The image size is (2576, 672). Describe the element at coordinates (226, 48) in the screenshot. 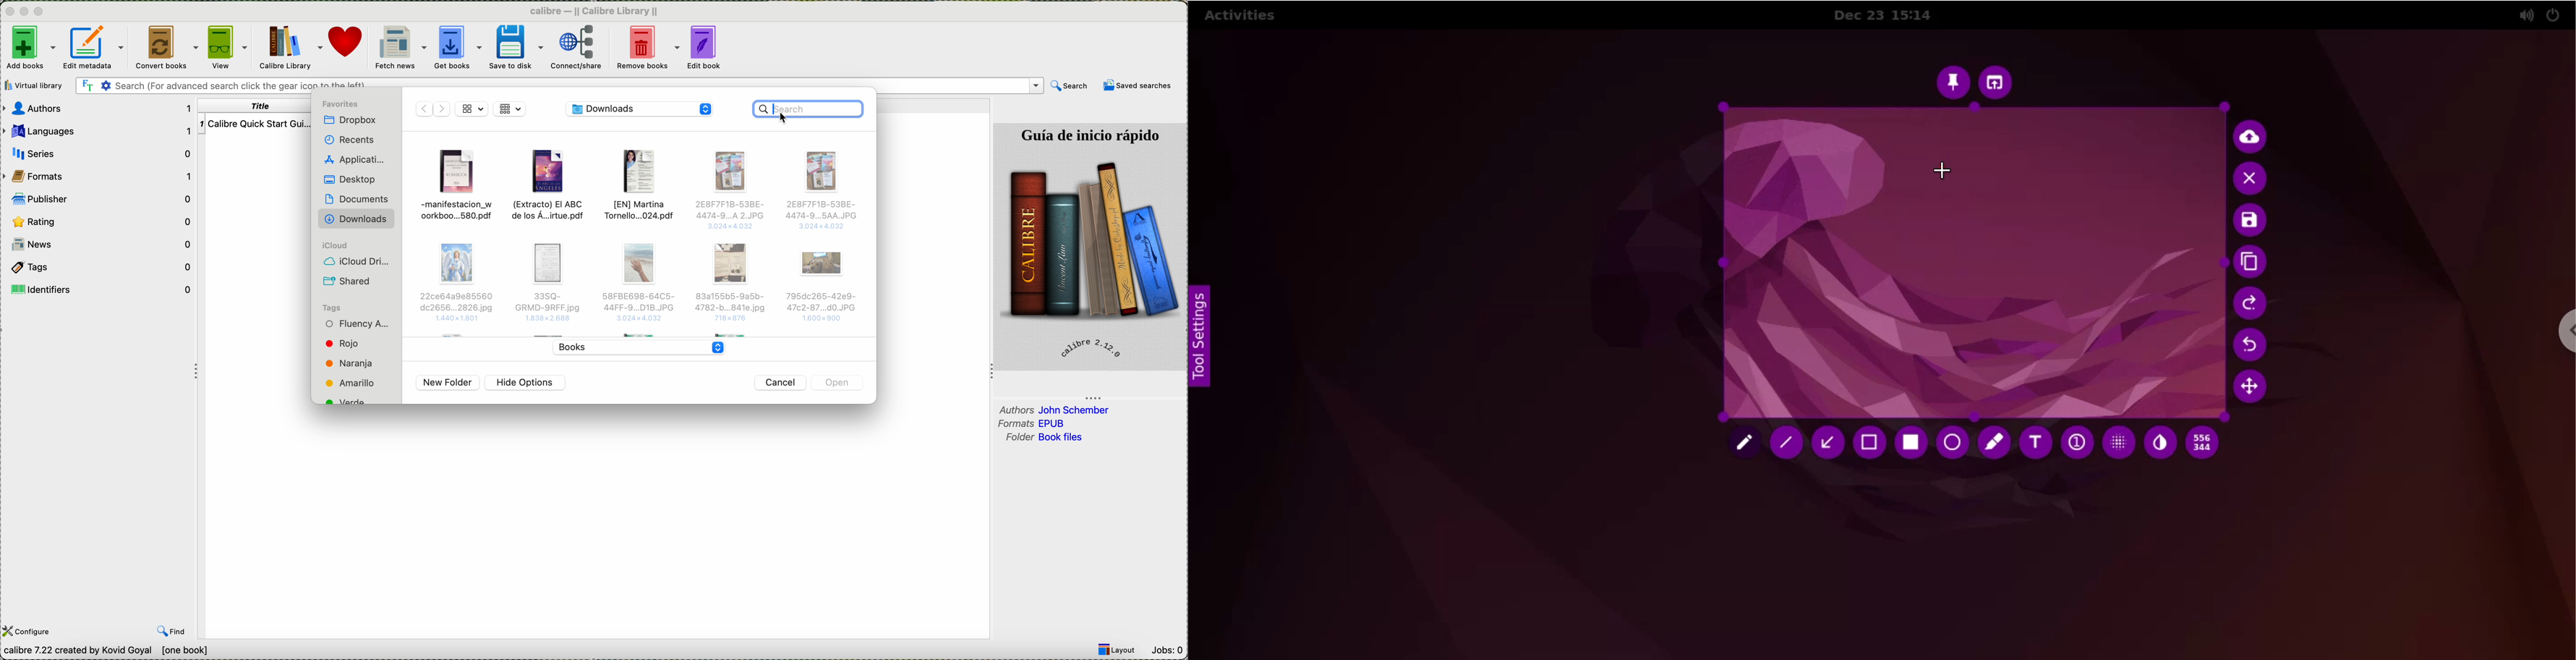

I see `view` at that location.